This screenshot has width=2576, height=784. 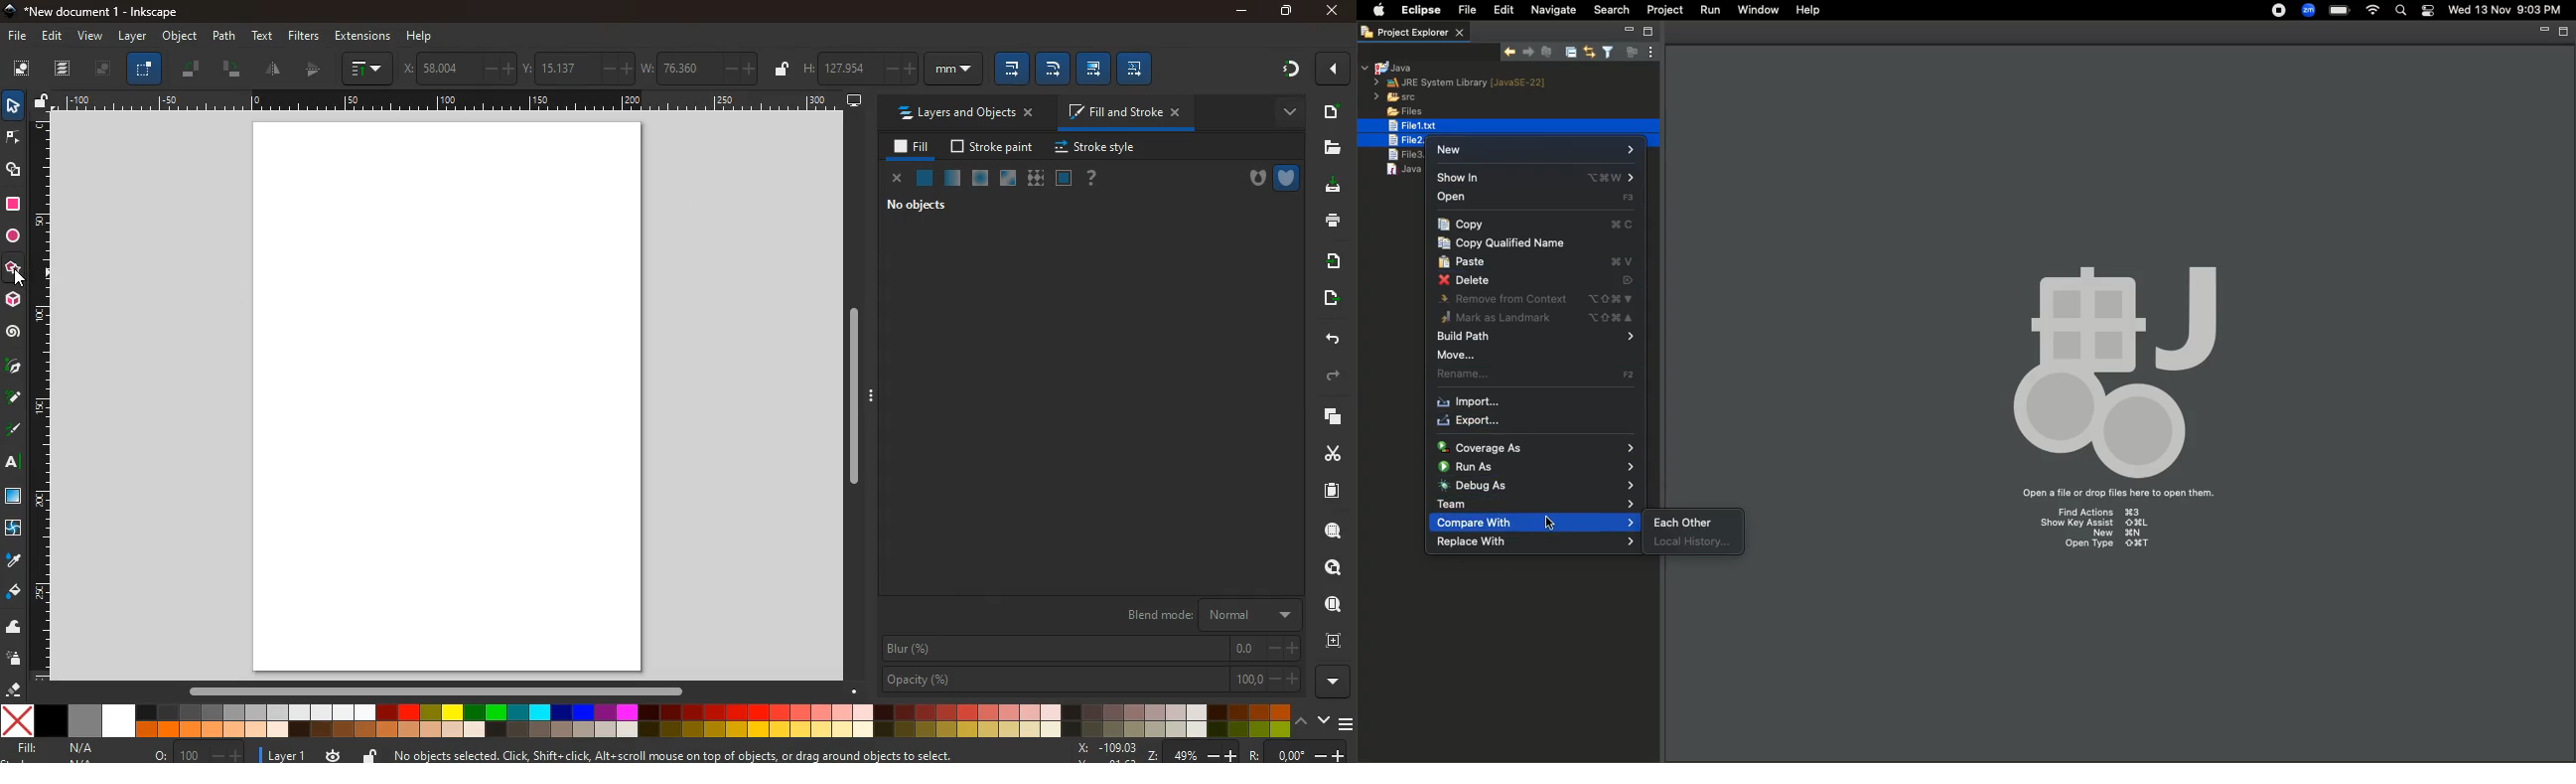 I want to click on wave, so click(x=15, y=629).